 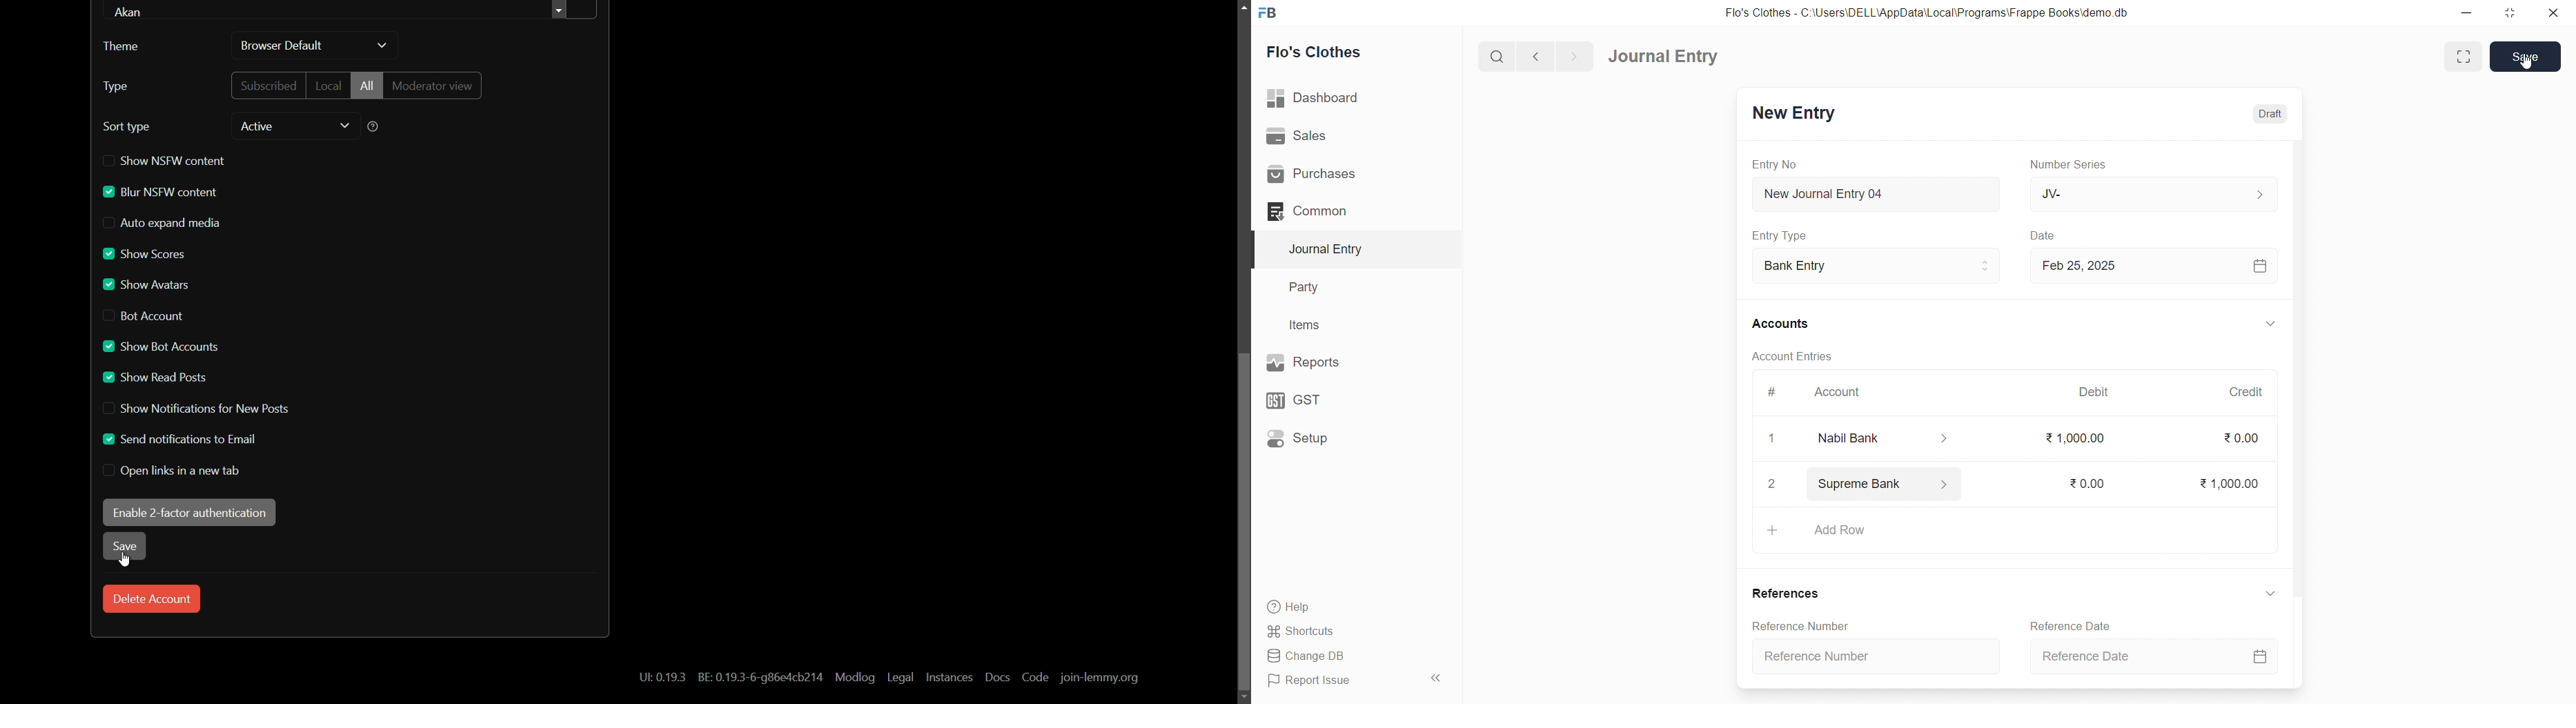 What do you see at coordinates (1774, 164) in the screenshot?
I see `Entry No.` at bounding box center [1774, 164].